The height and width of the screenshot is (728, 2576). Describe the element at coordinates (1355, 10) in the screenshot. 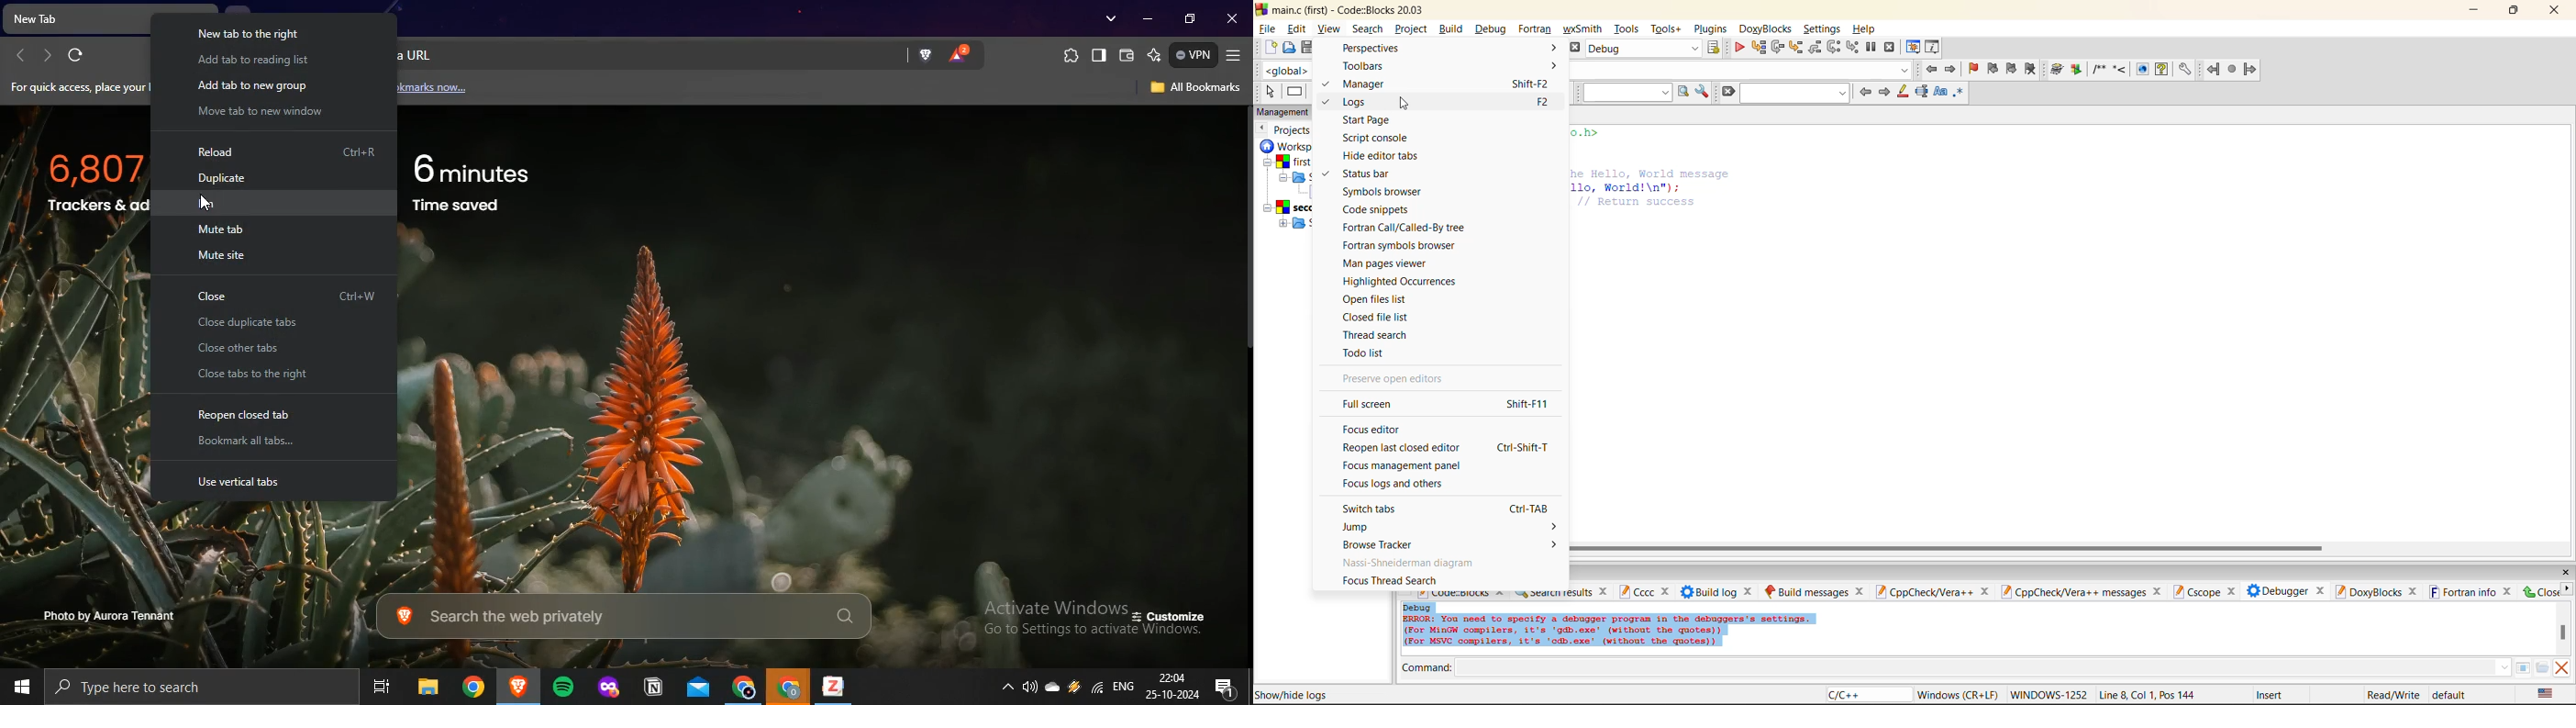

I see `app name and file name` at that location.